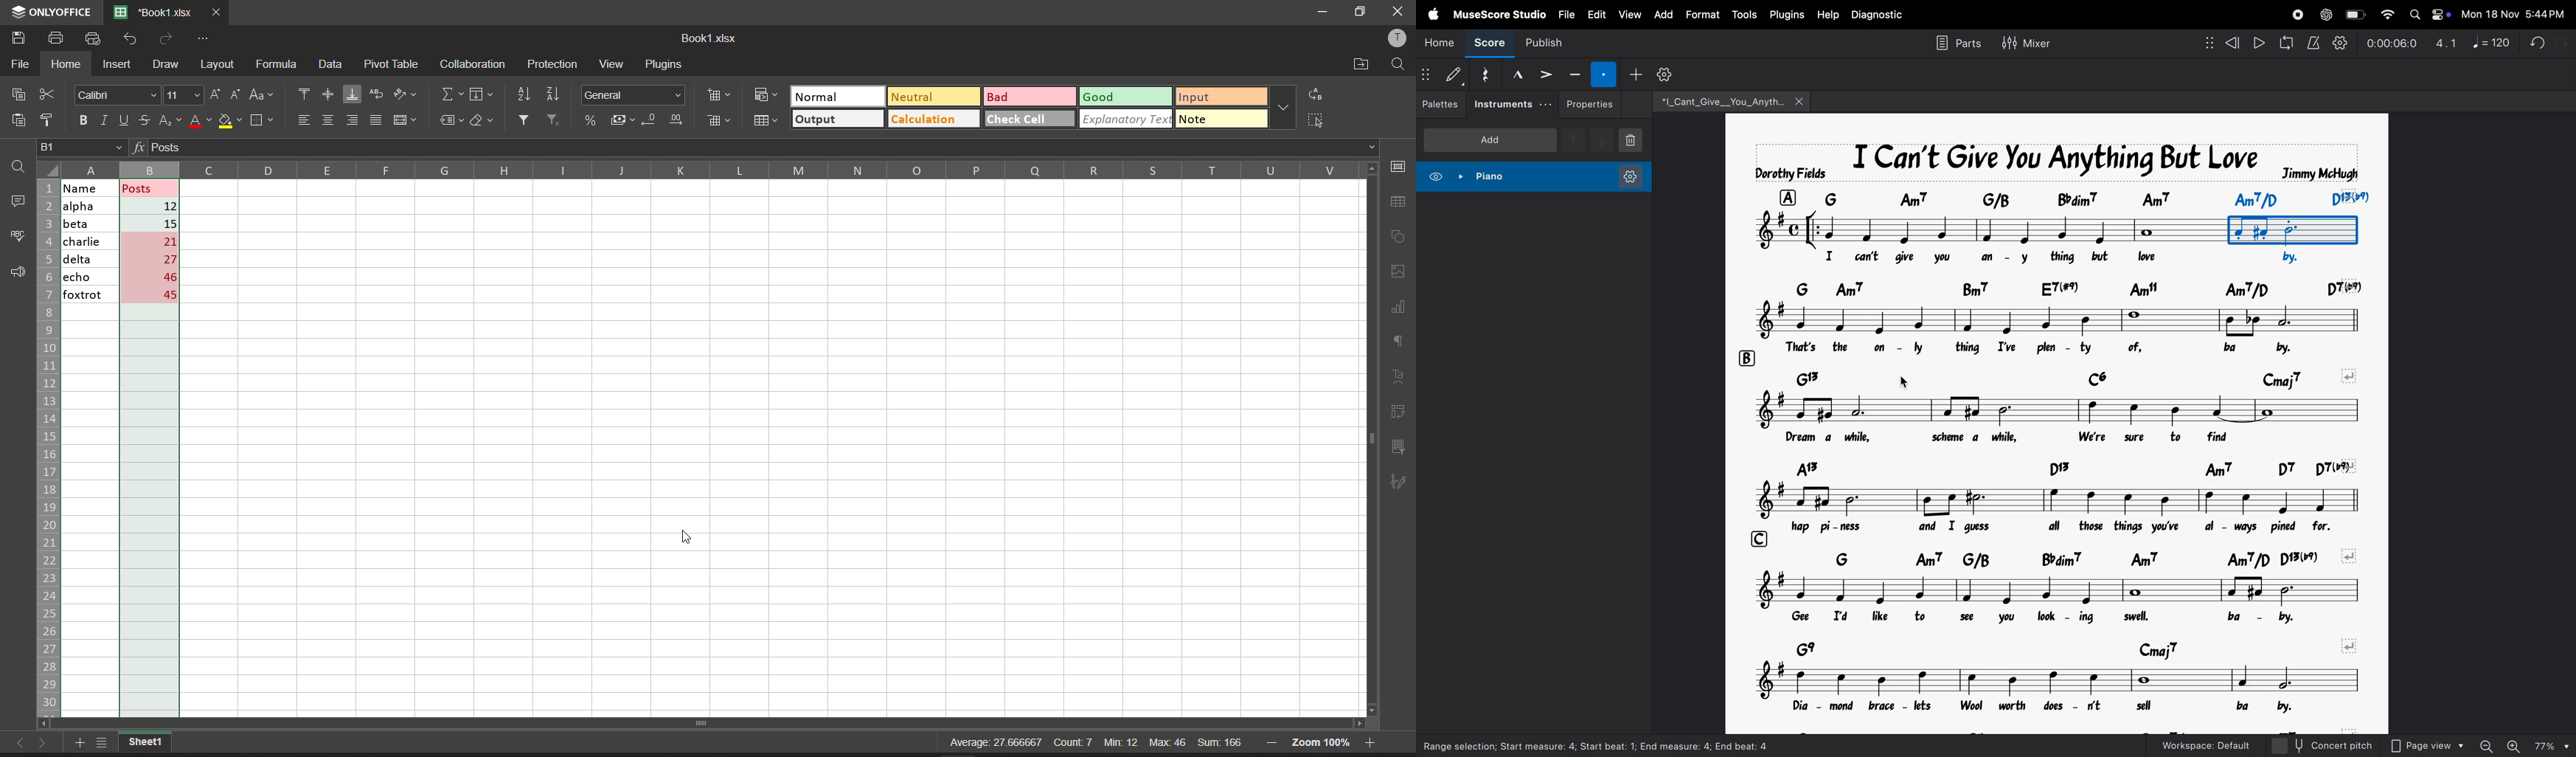 The height and width of the screenshot is (784, 2576). What do you see at coordinates (353, 121) in the screenshot?
I see `align right` at bounding box center [353, 121].